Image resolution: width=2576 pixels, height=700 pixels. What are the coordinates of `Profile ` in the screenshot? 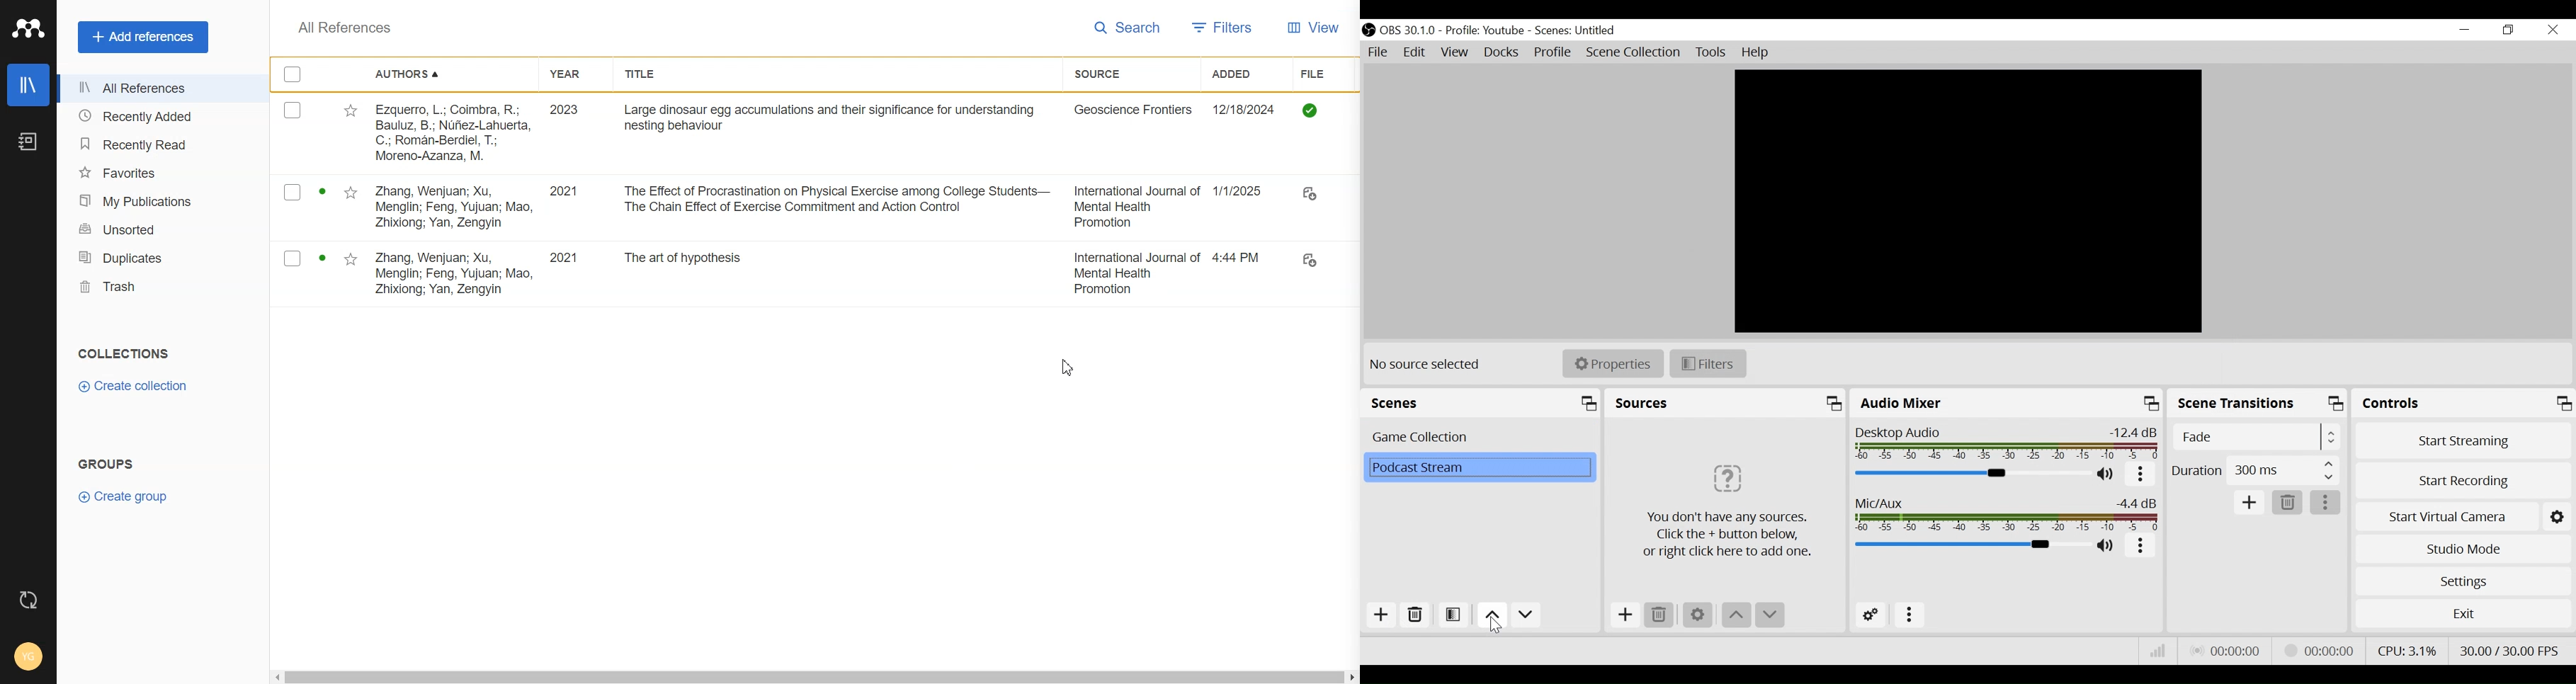 It's located at (1487, 30).